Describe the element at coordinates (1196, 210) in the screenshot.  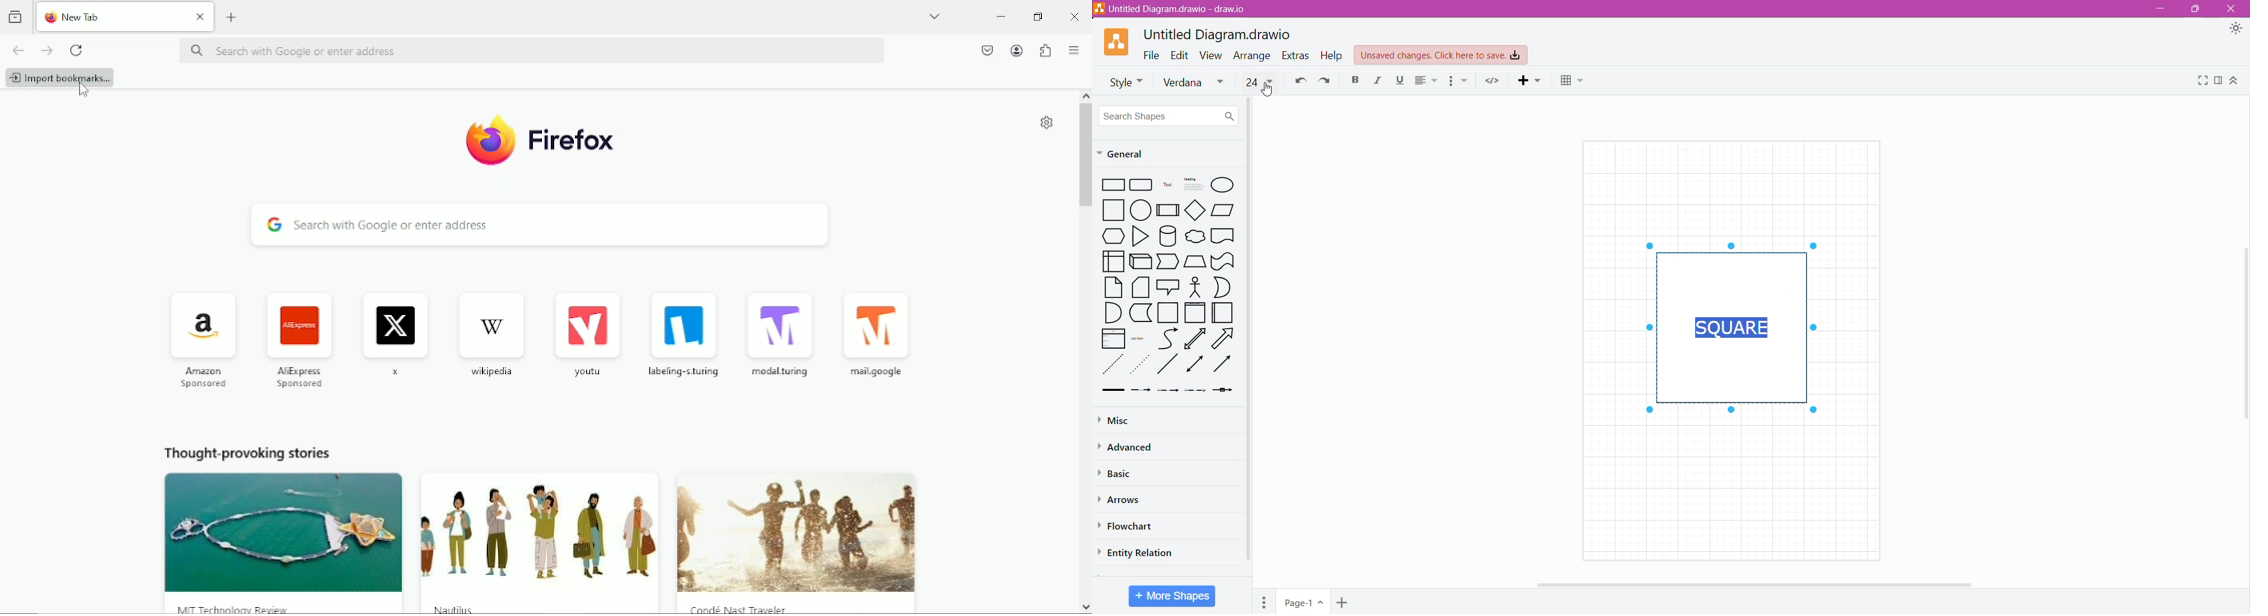
I see `diamond` at that location.